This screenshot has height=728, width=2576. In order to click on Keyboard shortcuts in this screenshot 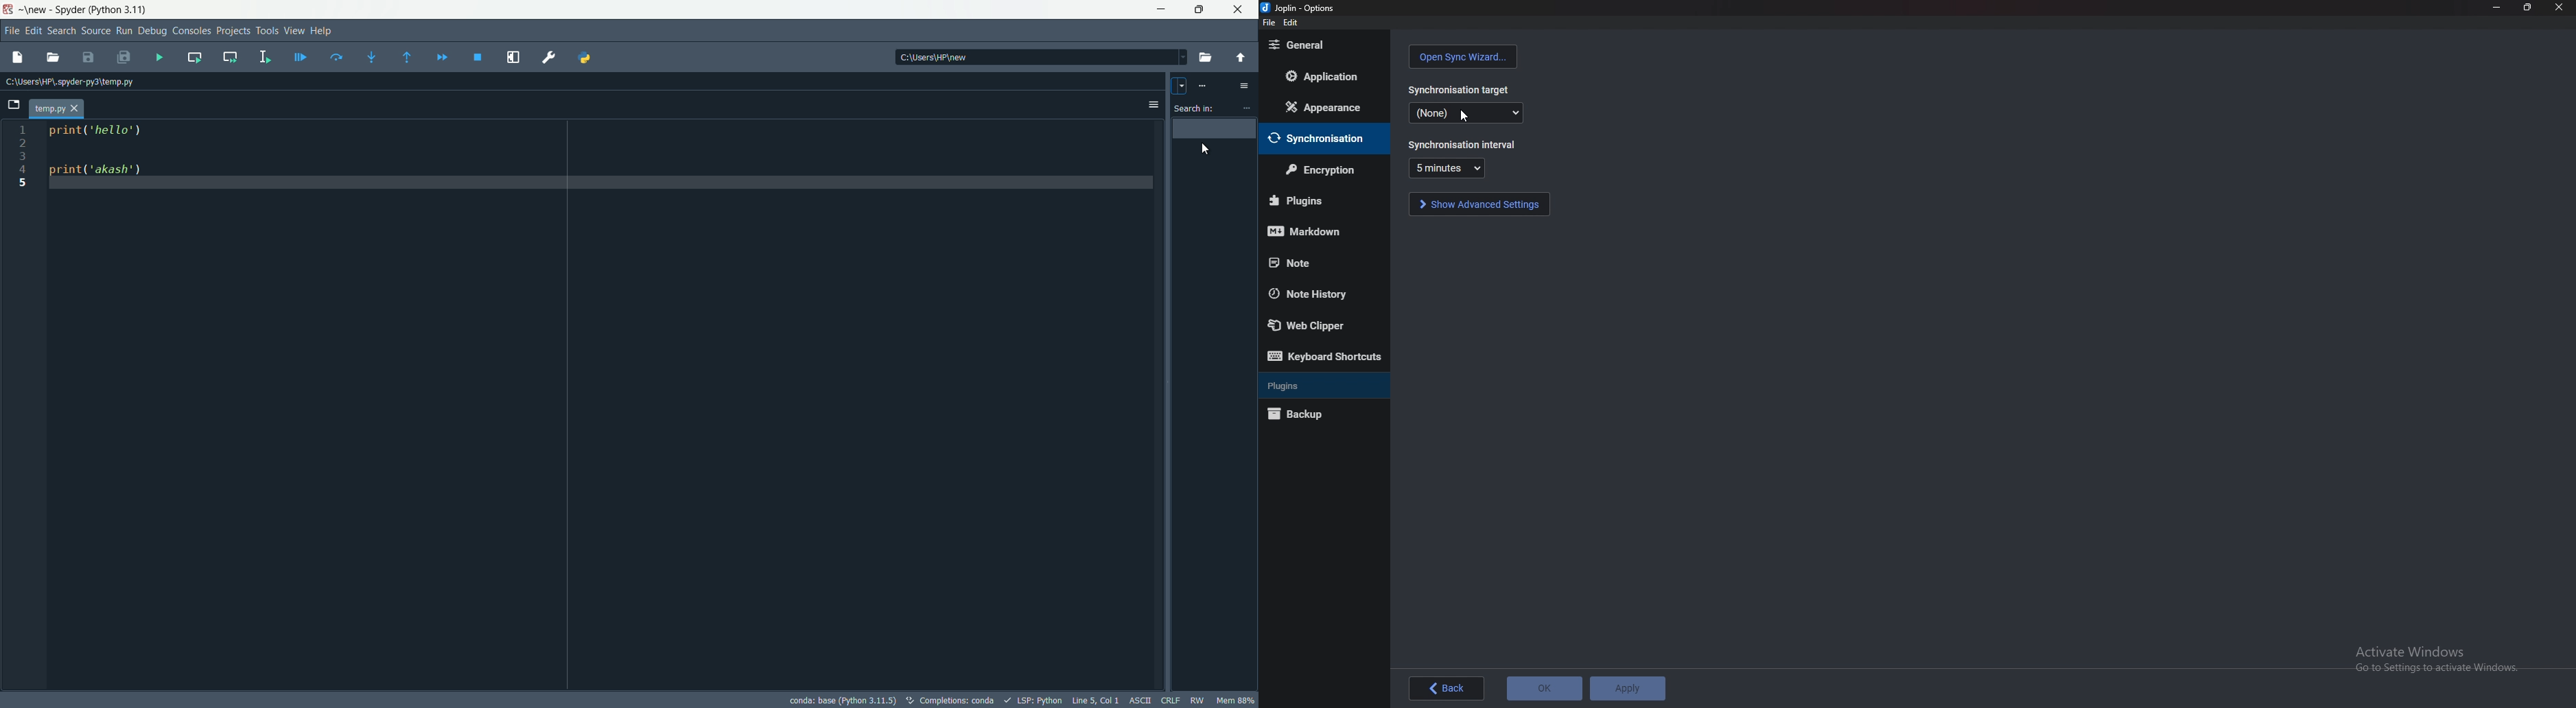, I will do `click(1326, 356)`.